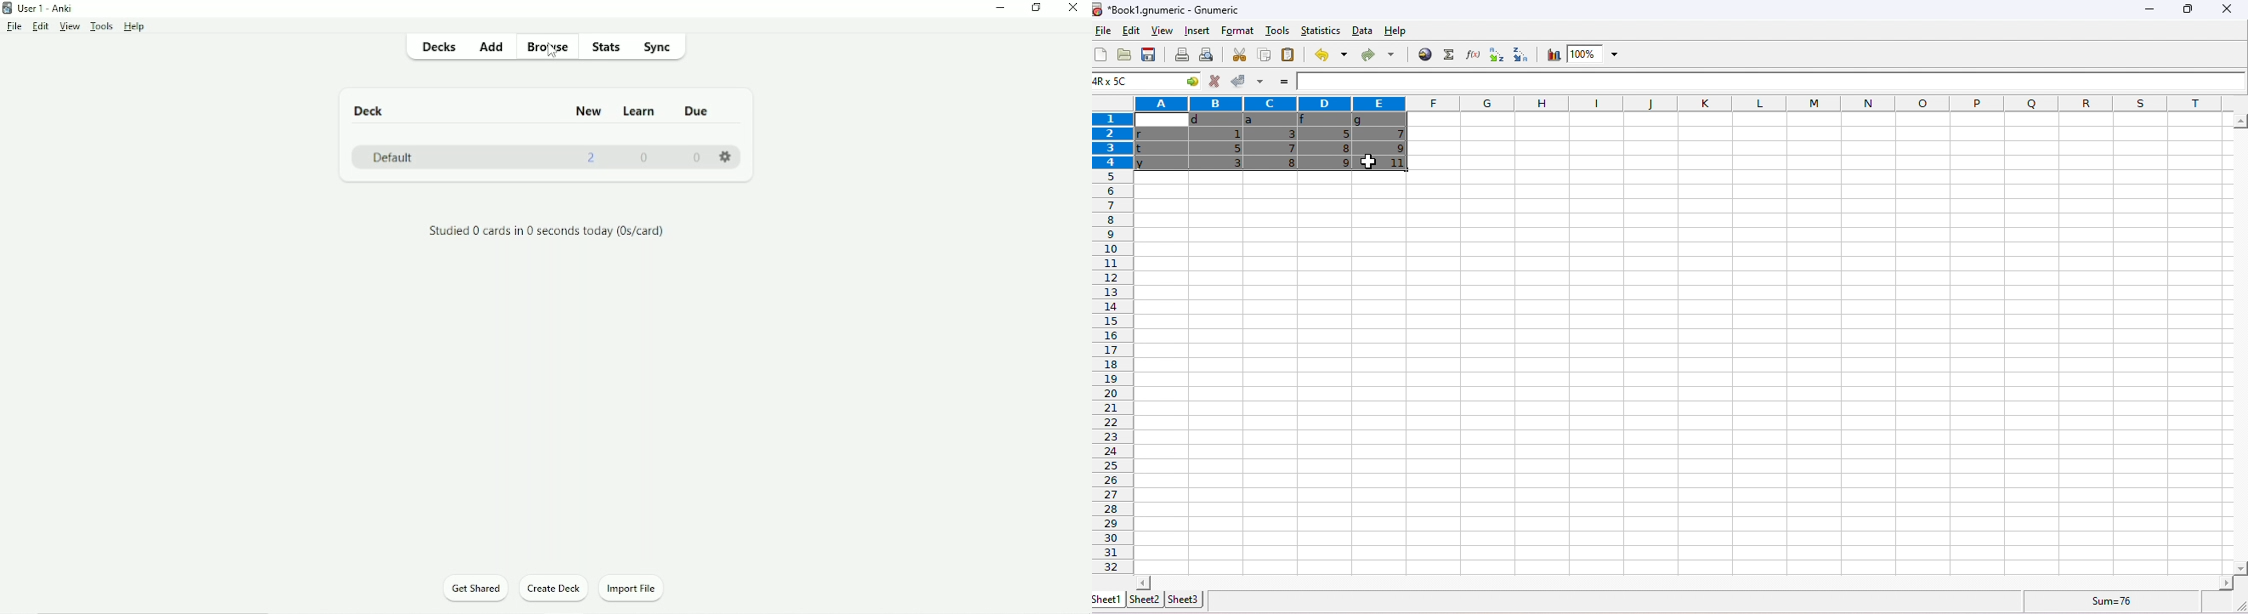 Image resolution: width=2268 pixels, height=616 pixels. What do you see at coordinates (2116, 600) in the screenshot?
I see `sum=76` at bounding box center [2116, 600].